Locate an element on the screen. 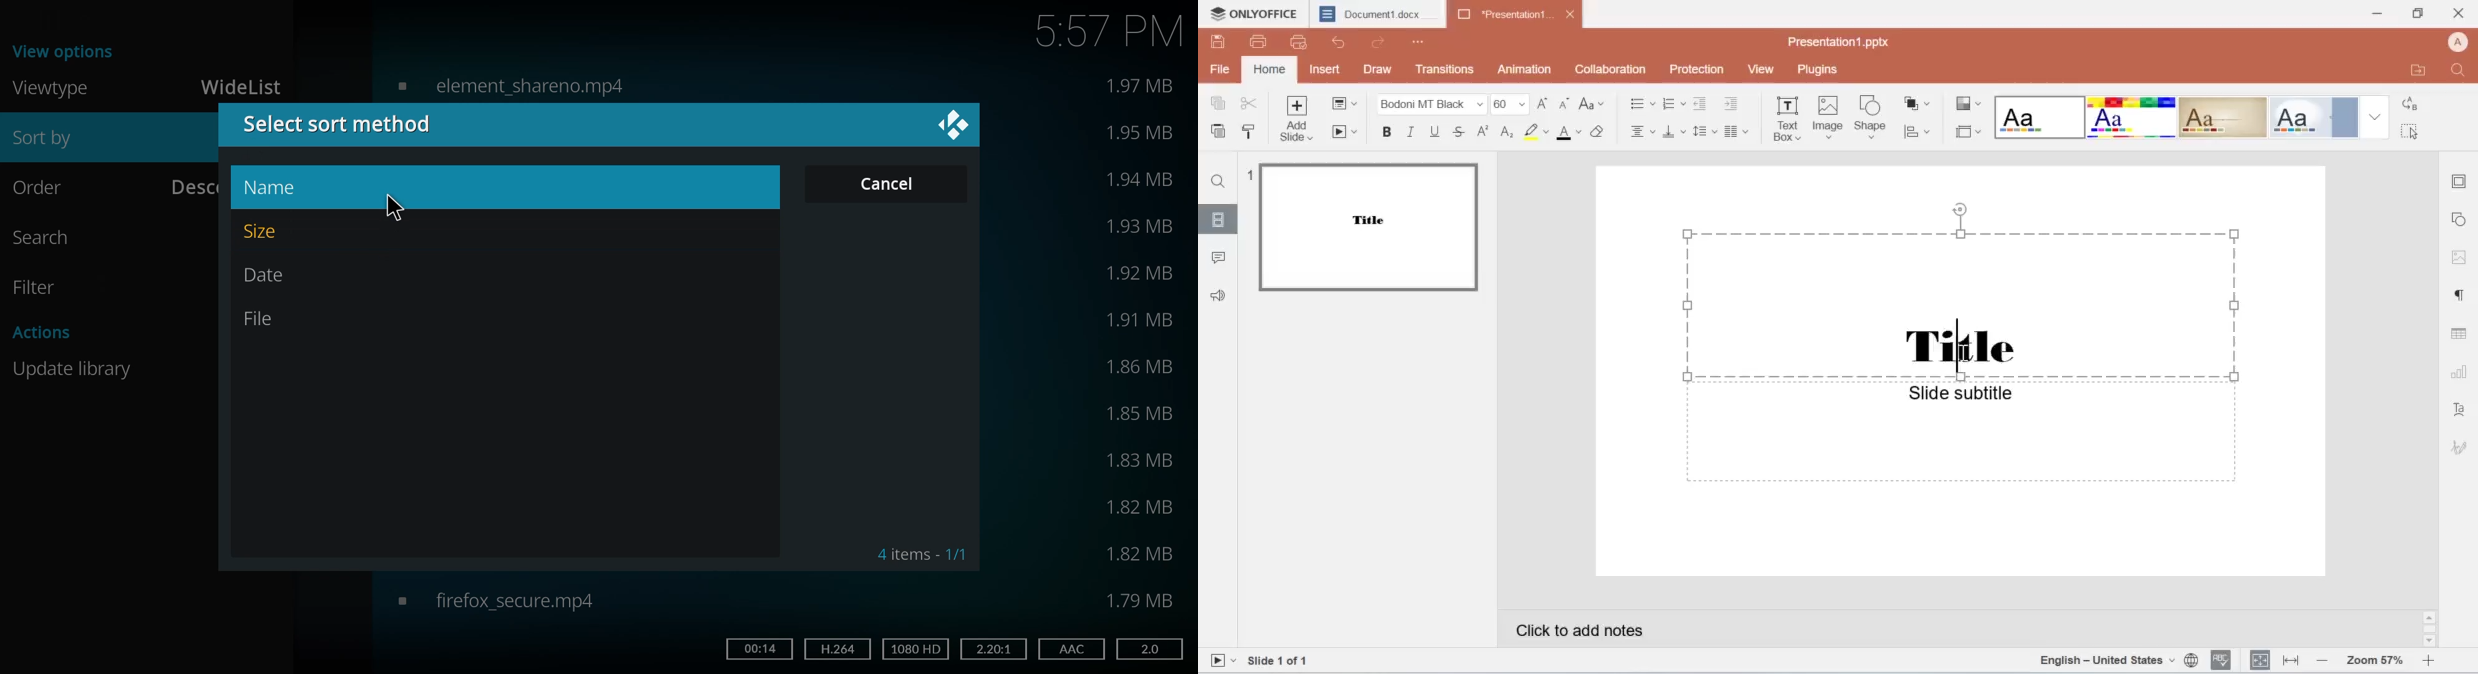 The height and width of the screenshot is (700, 2492). table settings is located at coordinates (2460, 335).